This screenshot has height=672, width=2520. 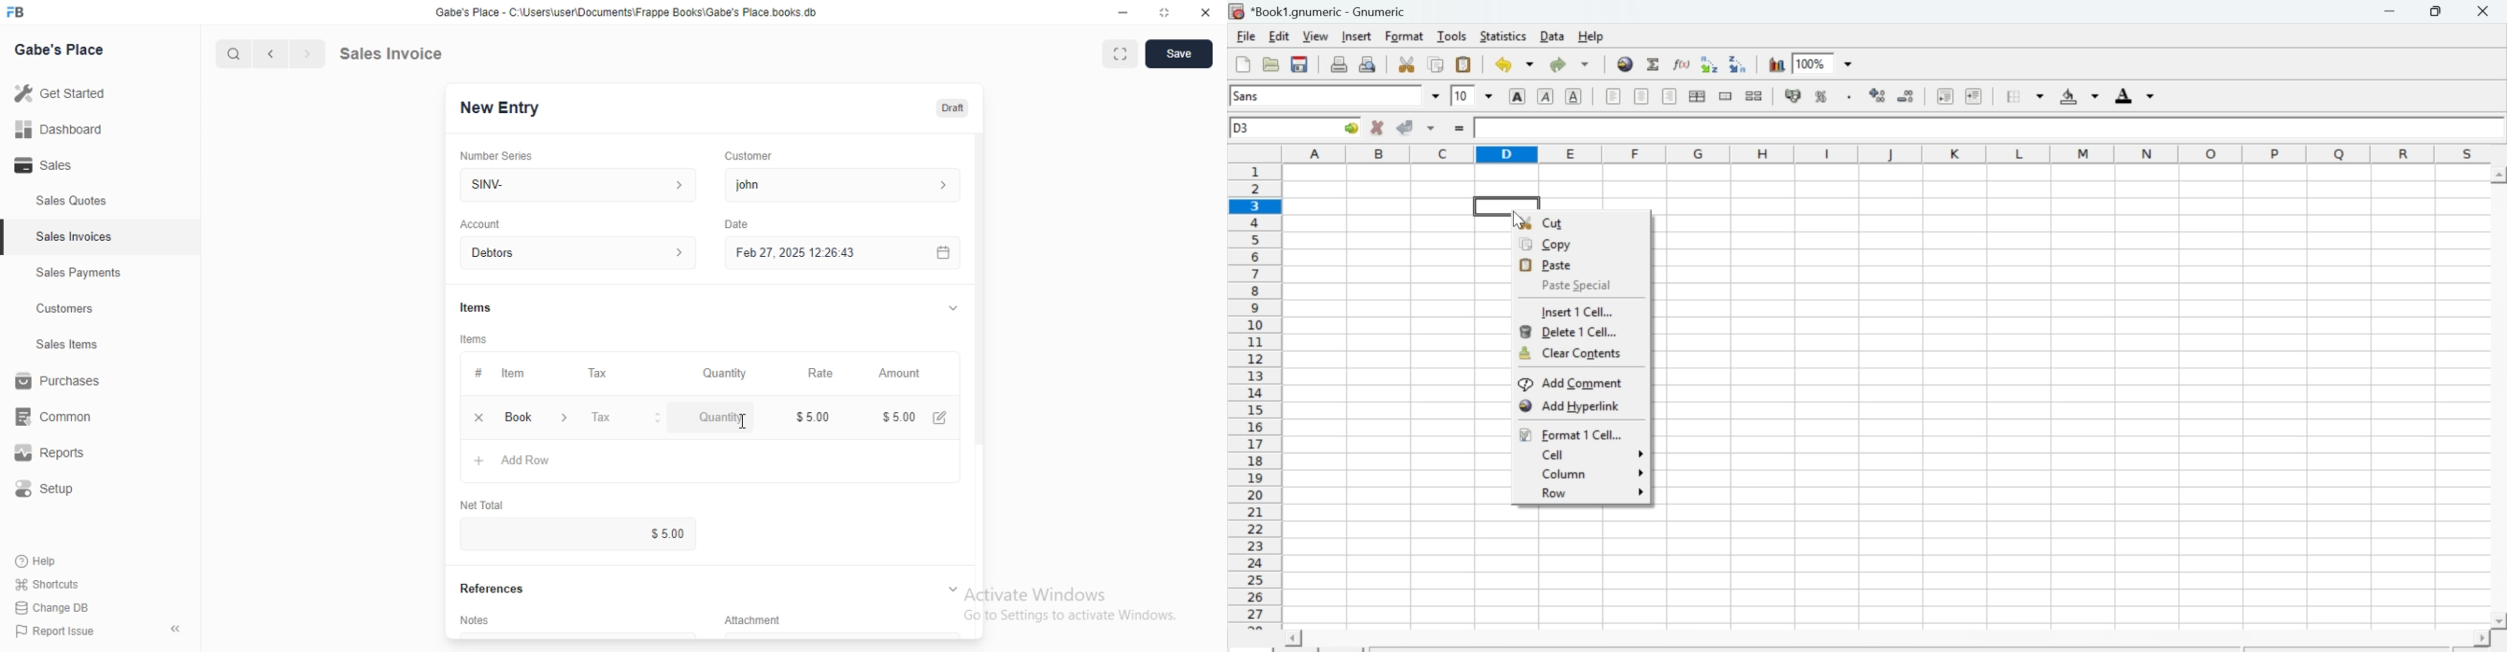 I want to click on Save, so click(x=1299, y=65).